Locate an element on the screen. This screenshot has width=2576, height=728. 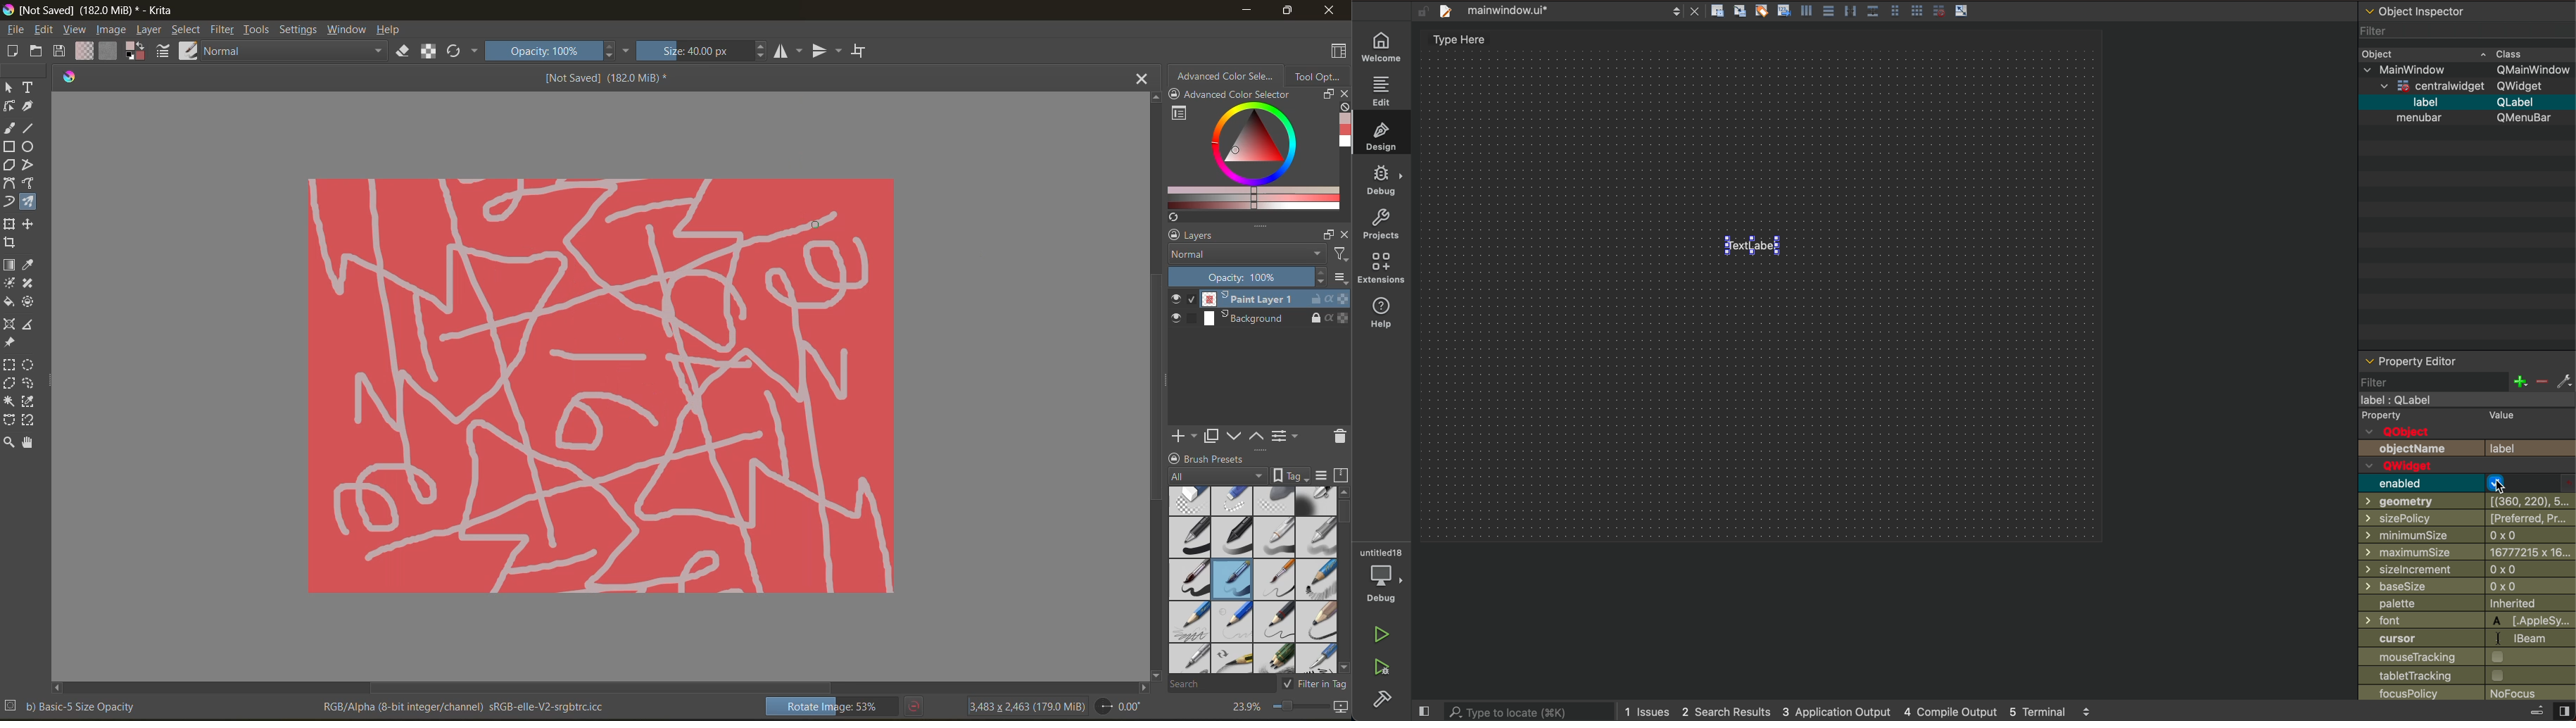
filter is located at coordinates (2392, 380).